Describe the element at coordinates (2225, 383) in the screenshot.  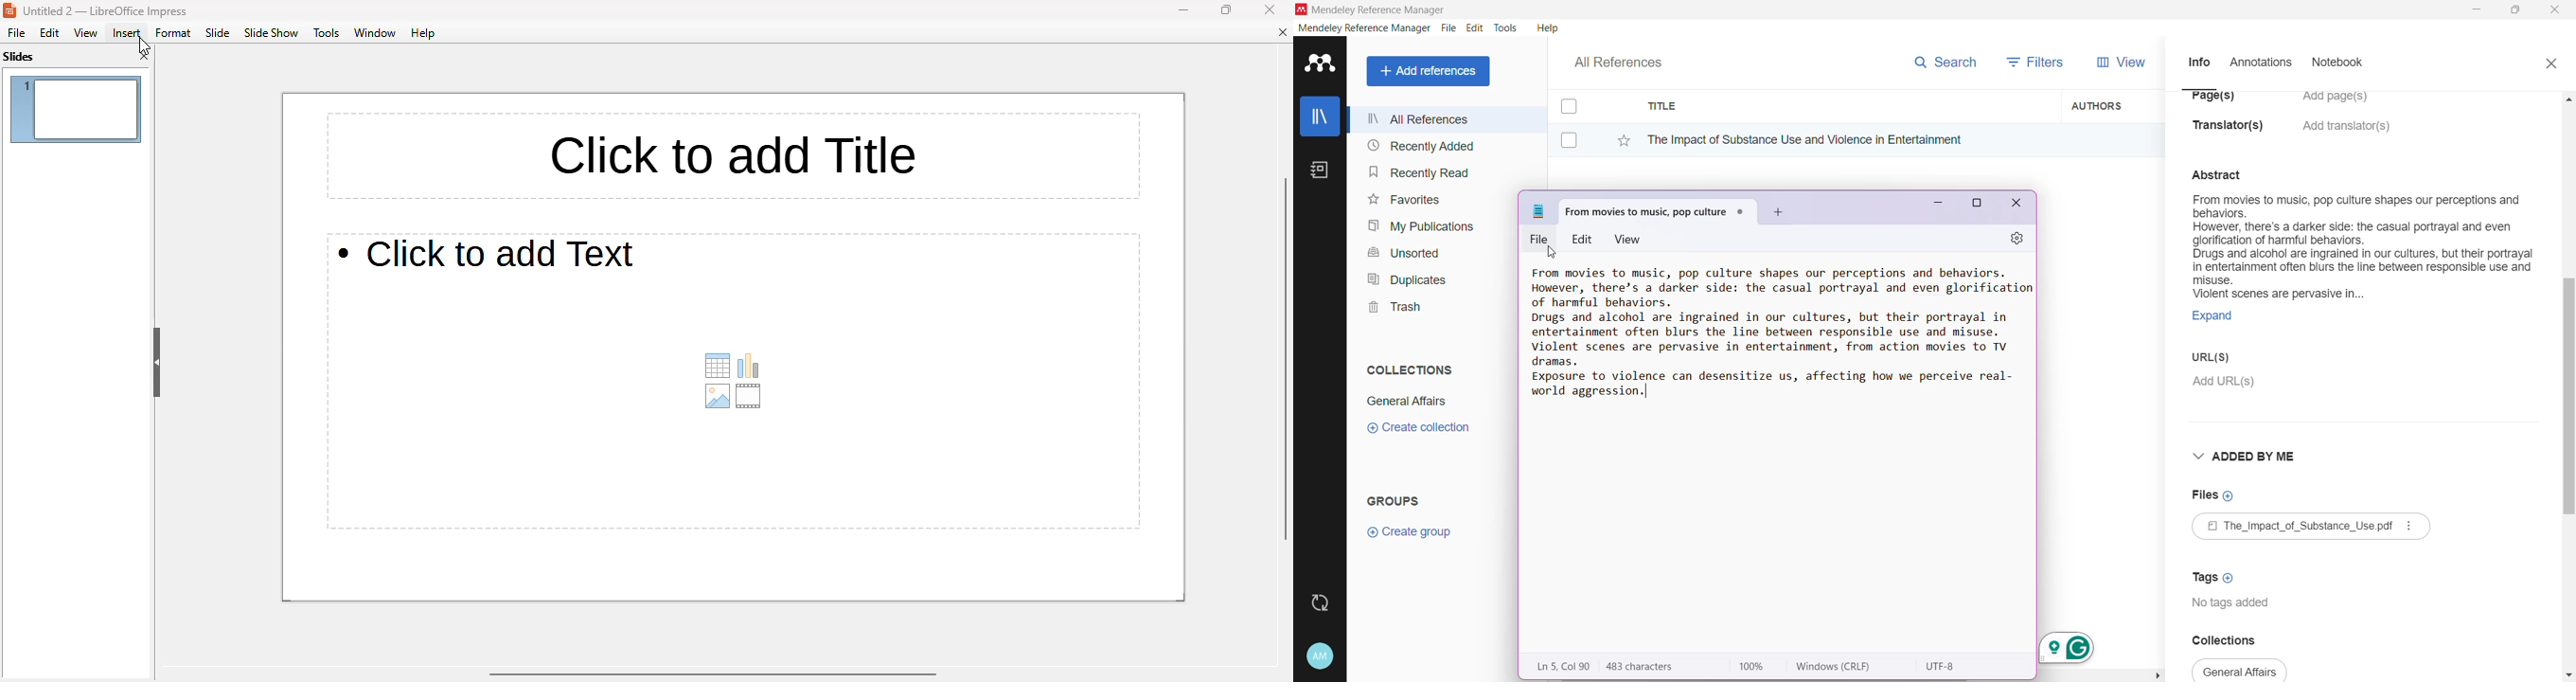
I see `Click to Add URL(s)` at that location.